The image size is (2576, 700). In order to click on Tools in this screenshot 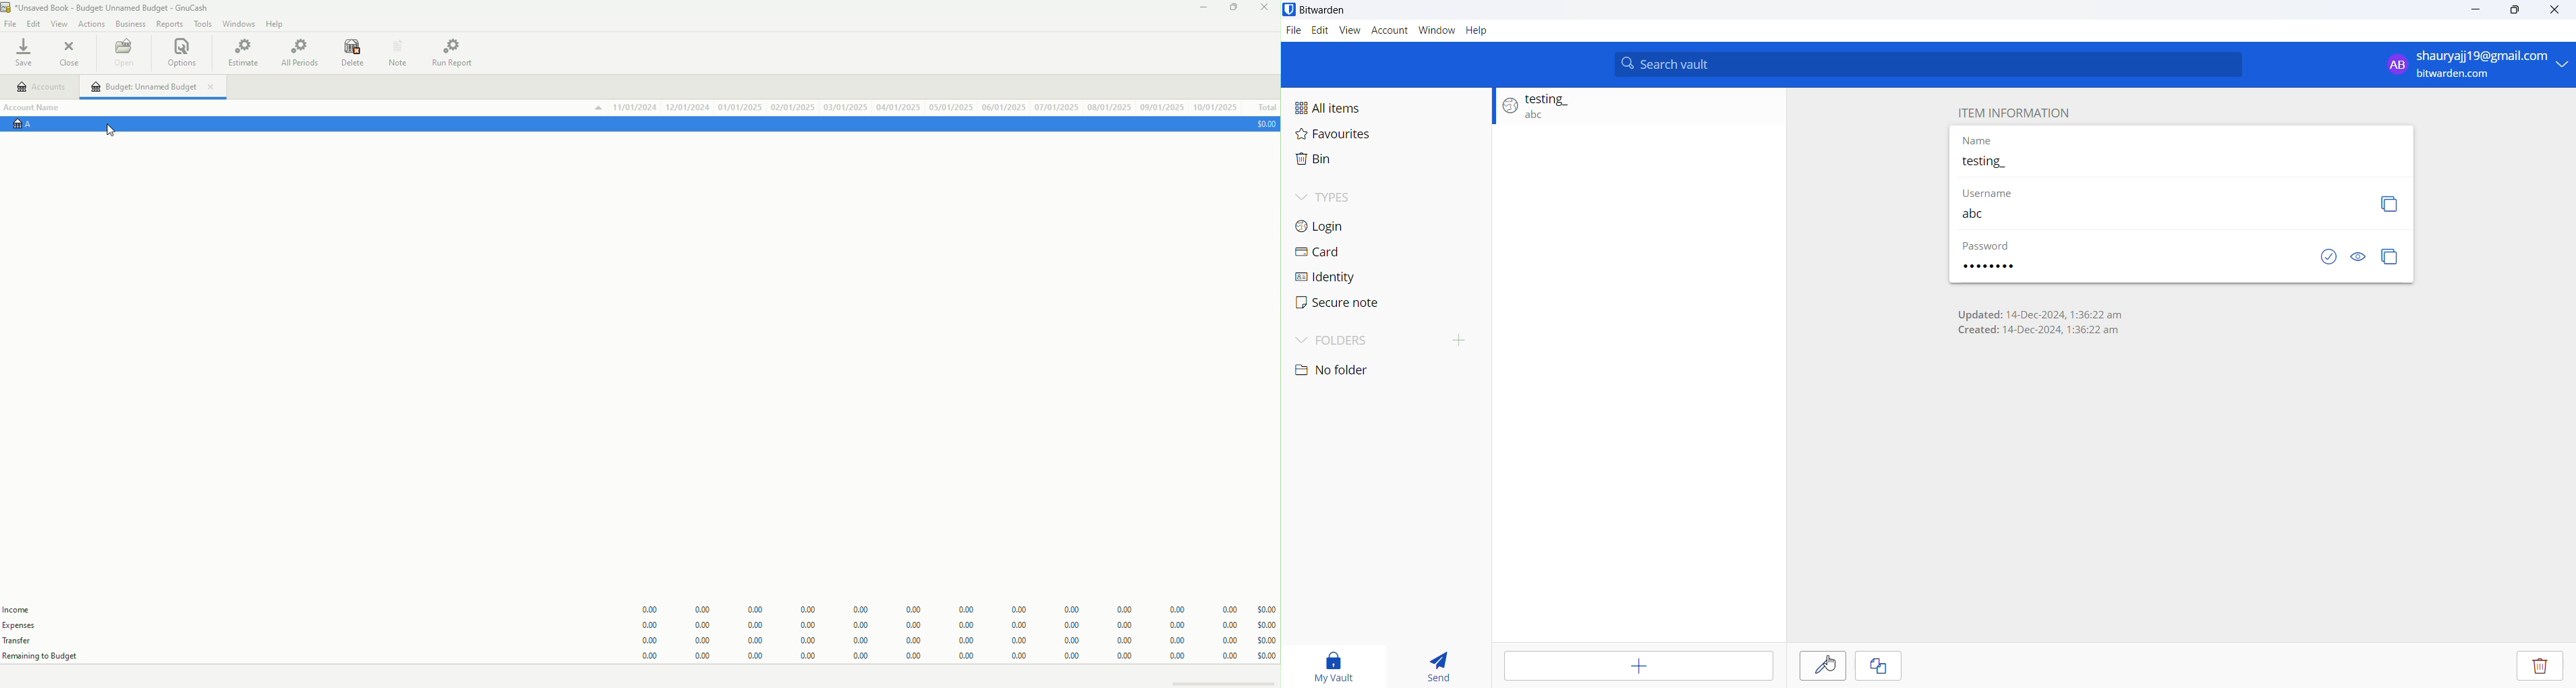, I will do `click(200, 23)`.